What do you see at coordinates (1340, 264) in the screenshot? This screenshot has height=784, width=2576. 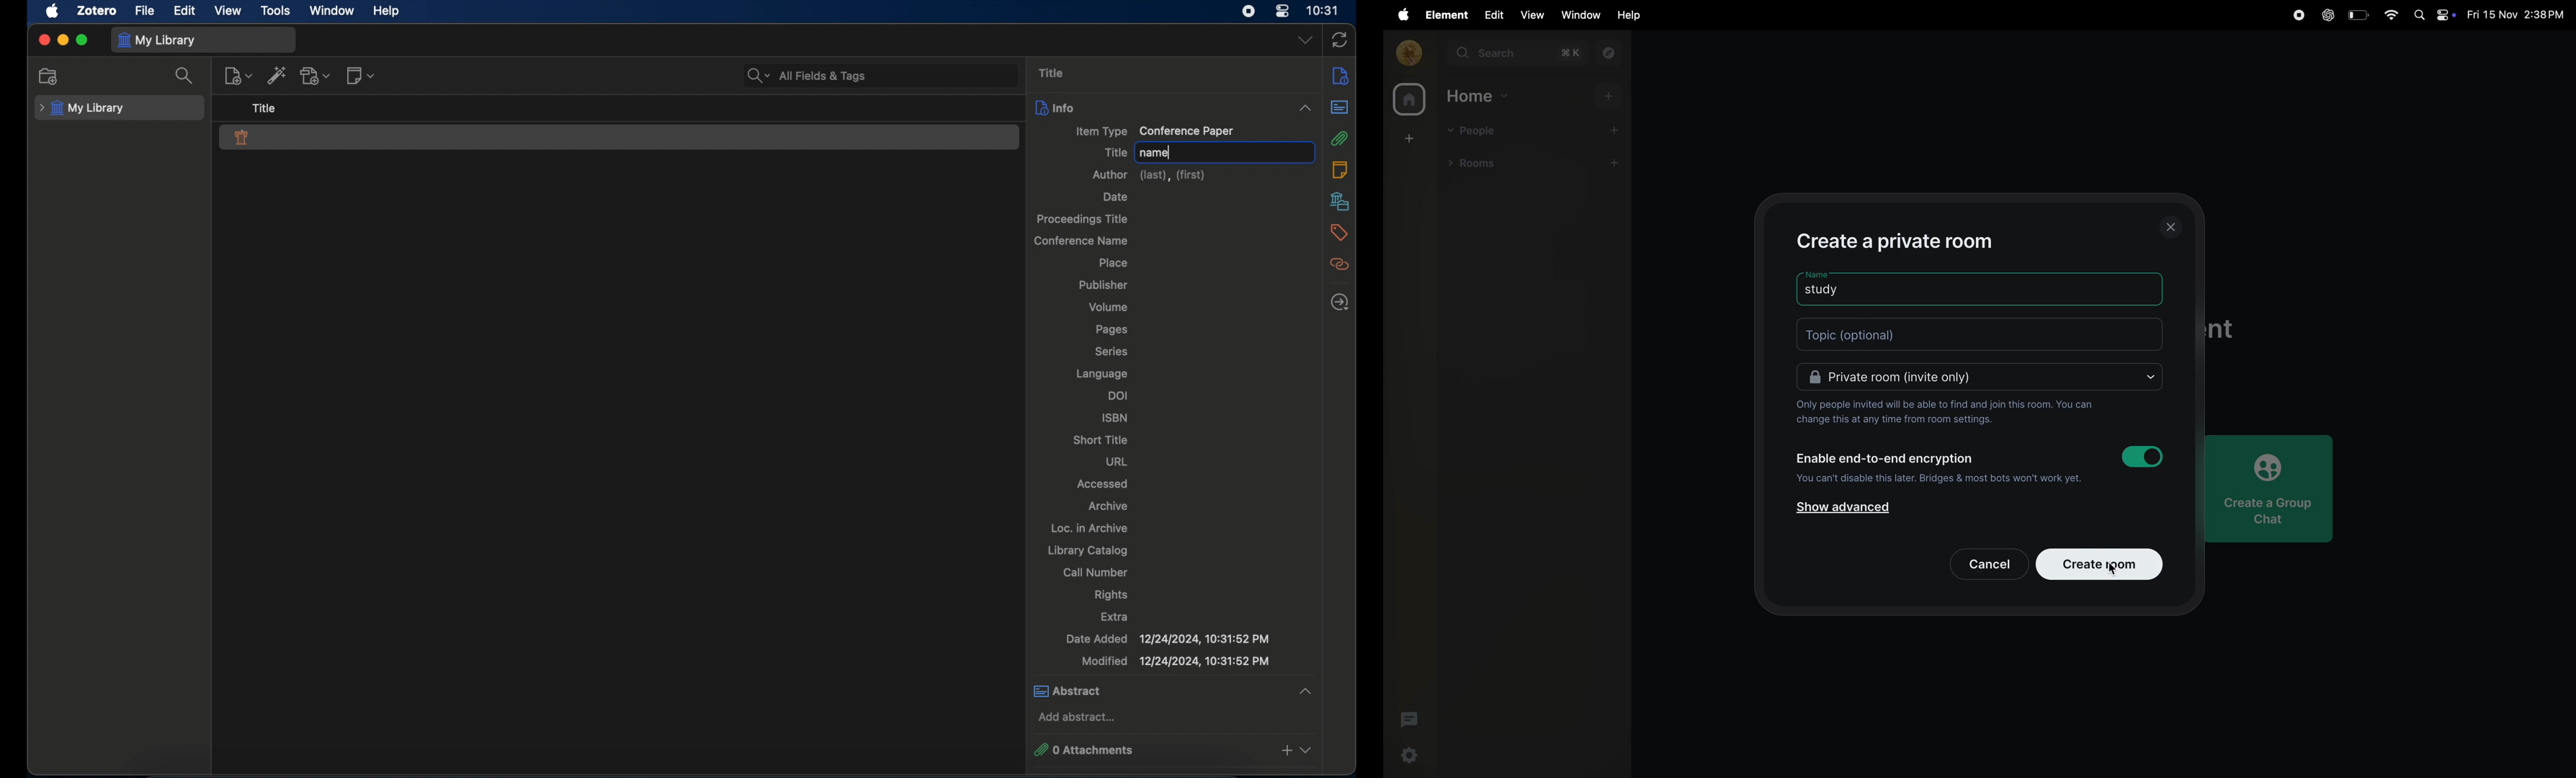 I see `related` at bounding box center [1340, 264].